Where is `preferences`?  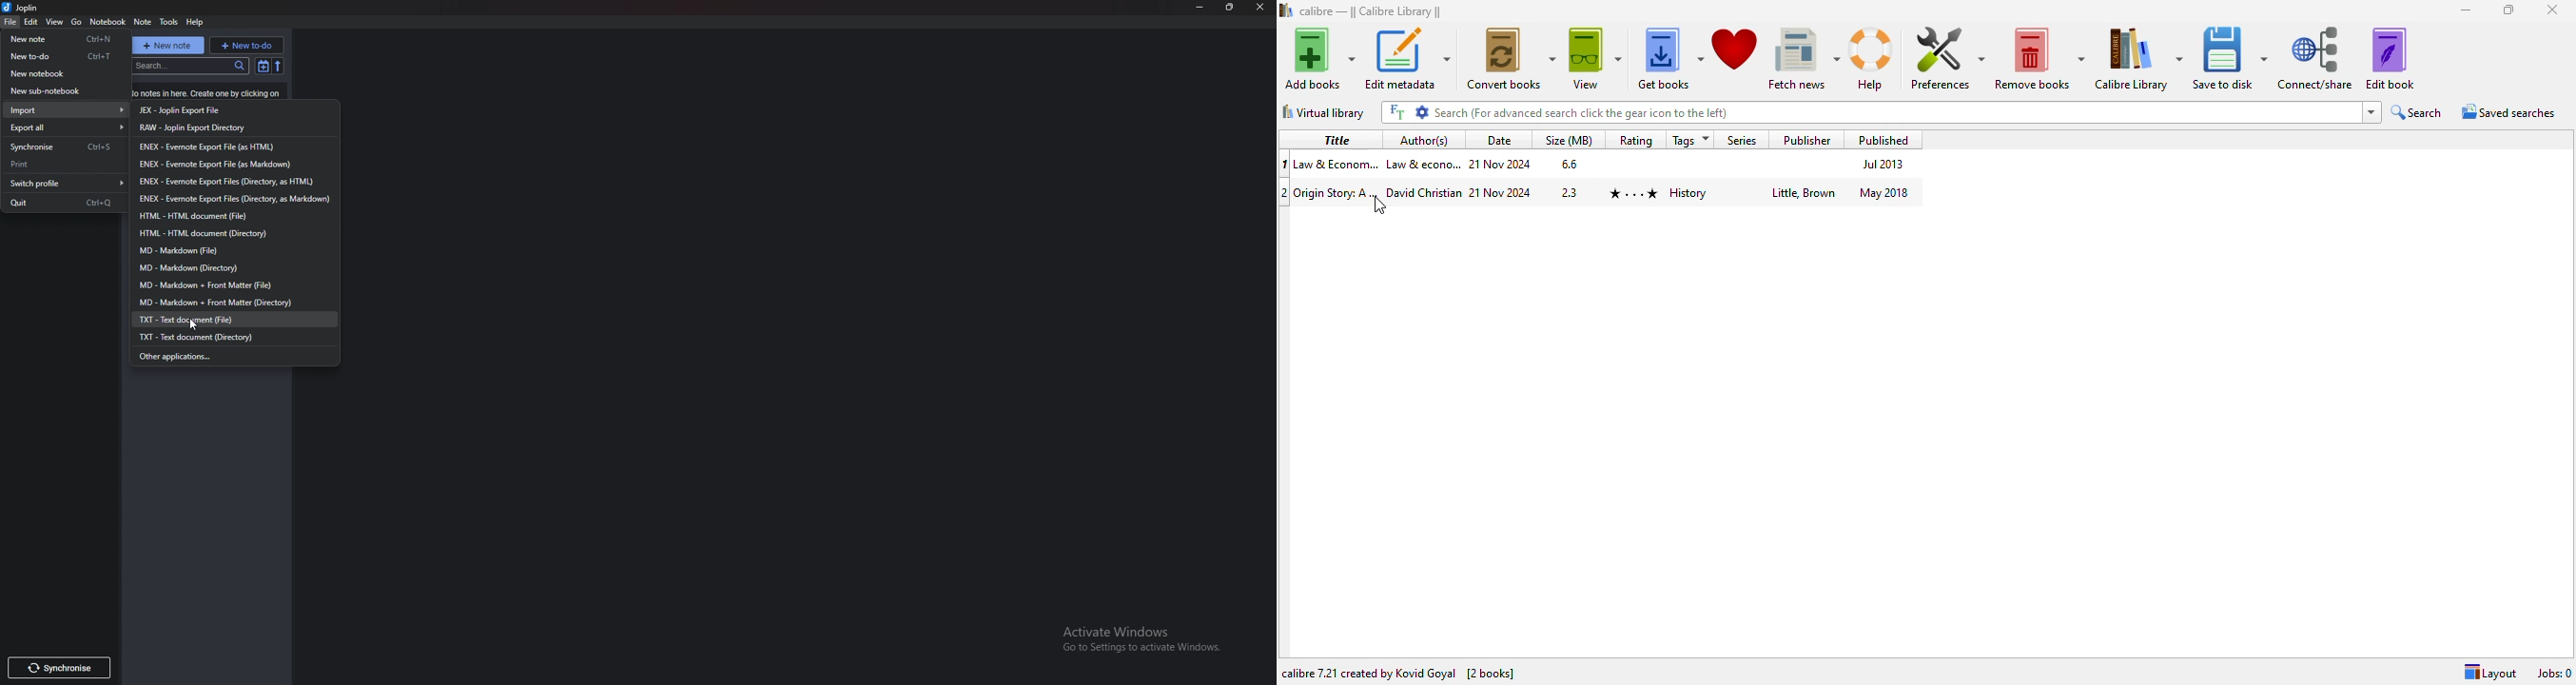 preferences is located at coordinates (1946, 58).